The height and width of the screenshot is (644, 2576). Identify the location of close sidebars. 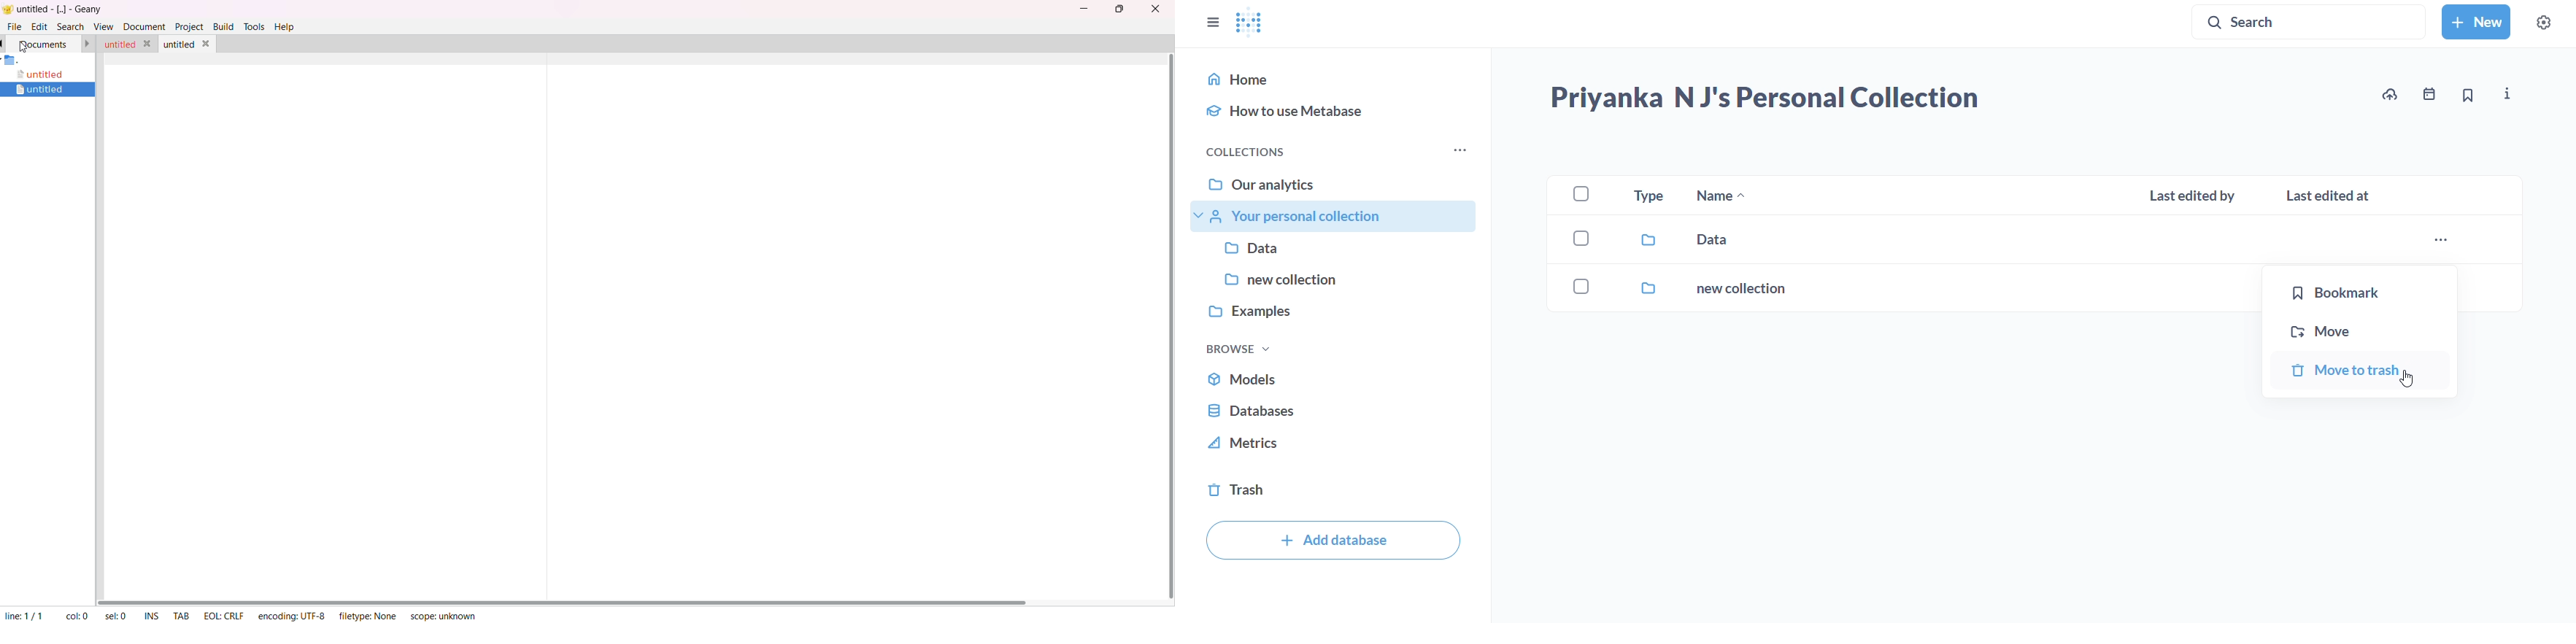
(1211, 23).